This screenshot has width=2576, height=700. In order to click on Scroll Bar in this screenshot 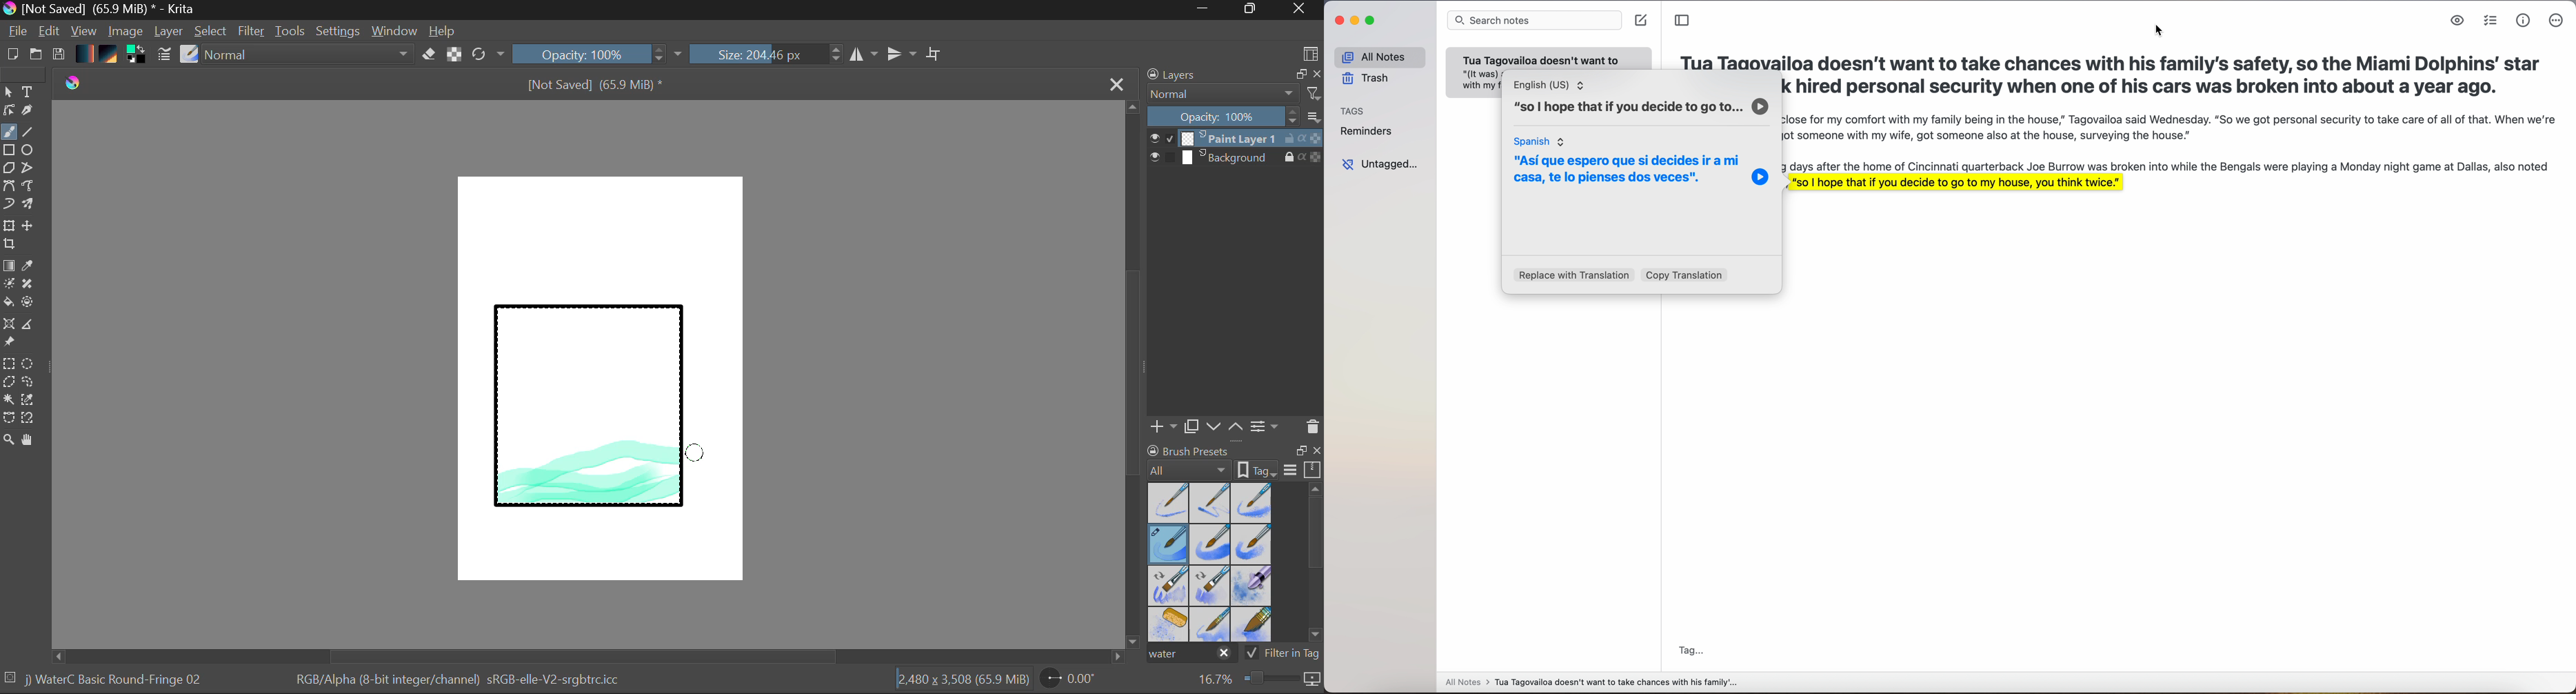, I will do `click(1316, 565)`.